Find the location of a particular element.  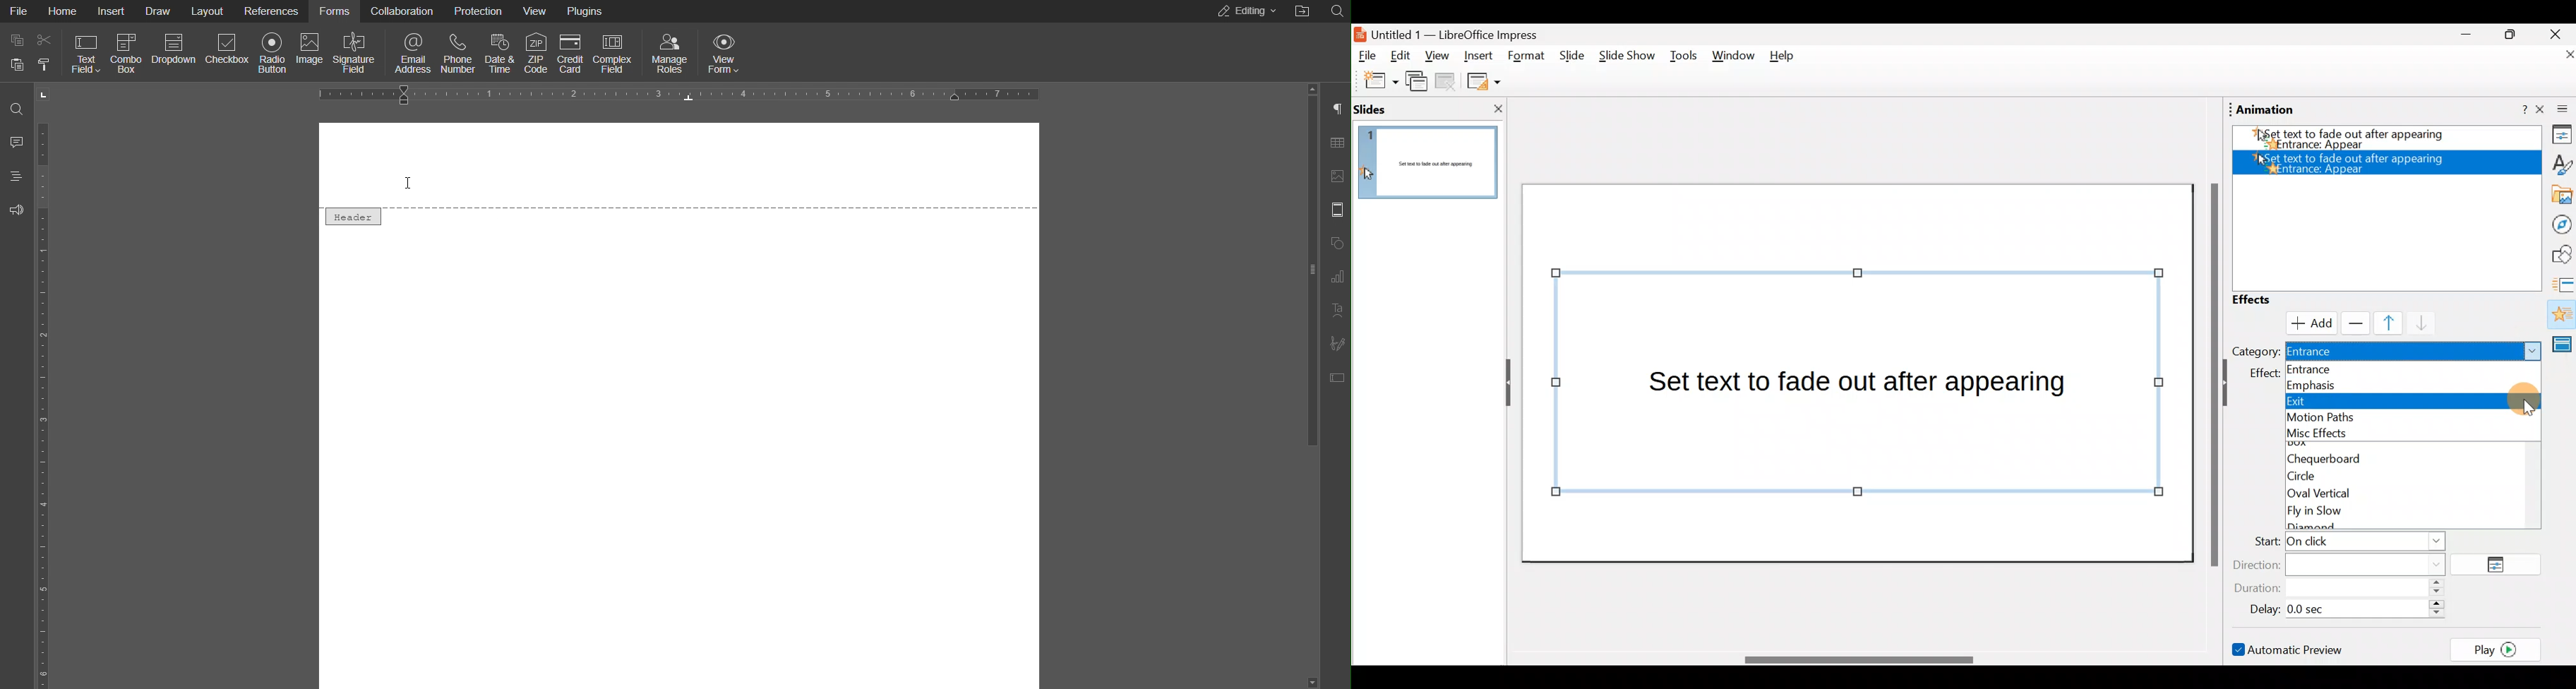

Navigator is located at coordinates (2558, 223).